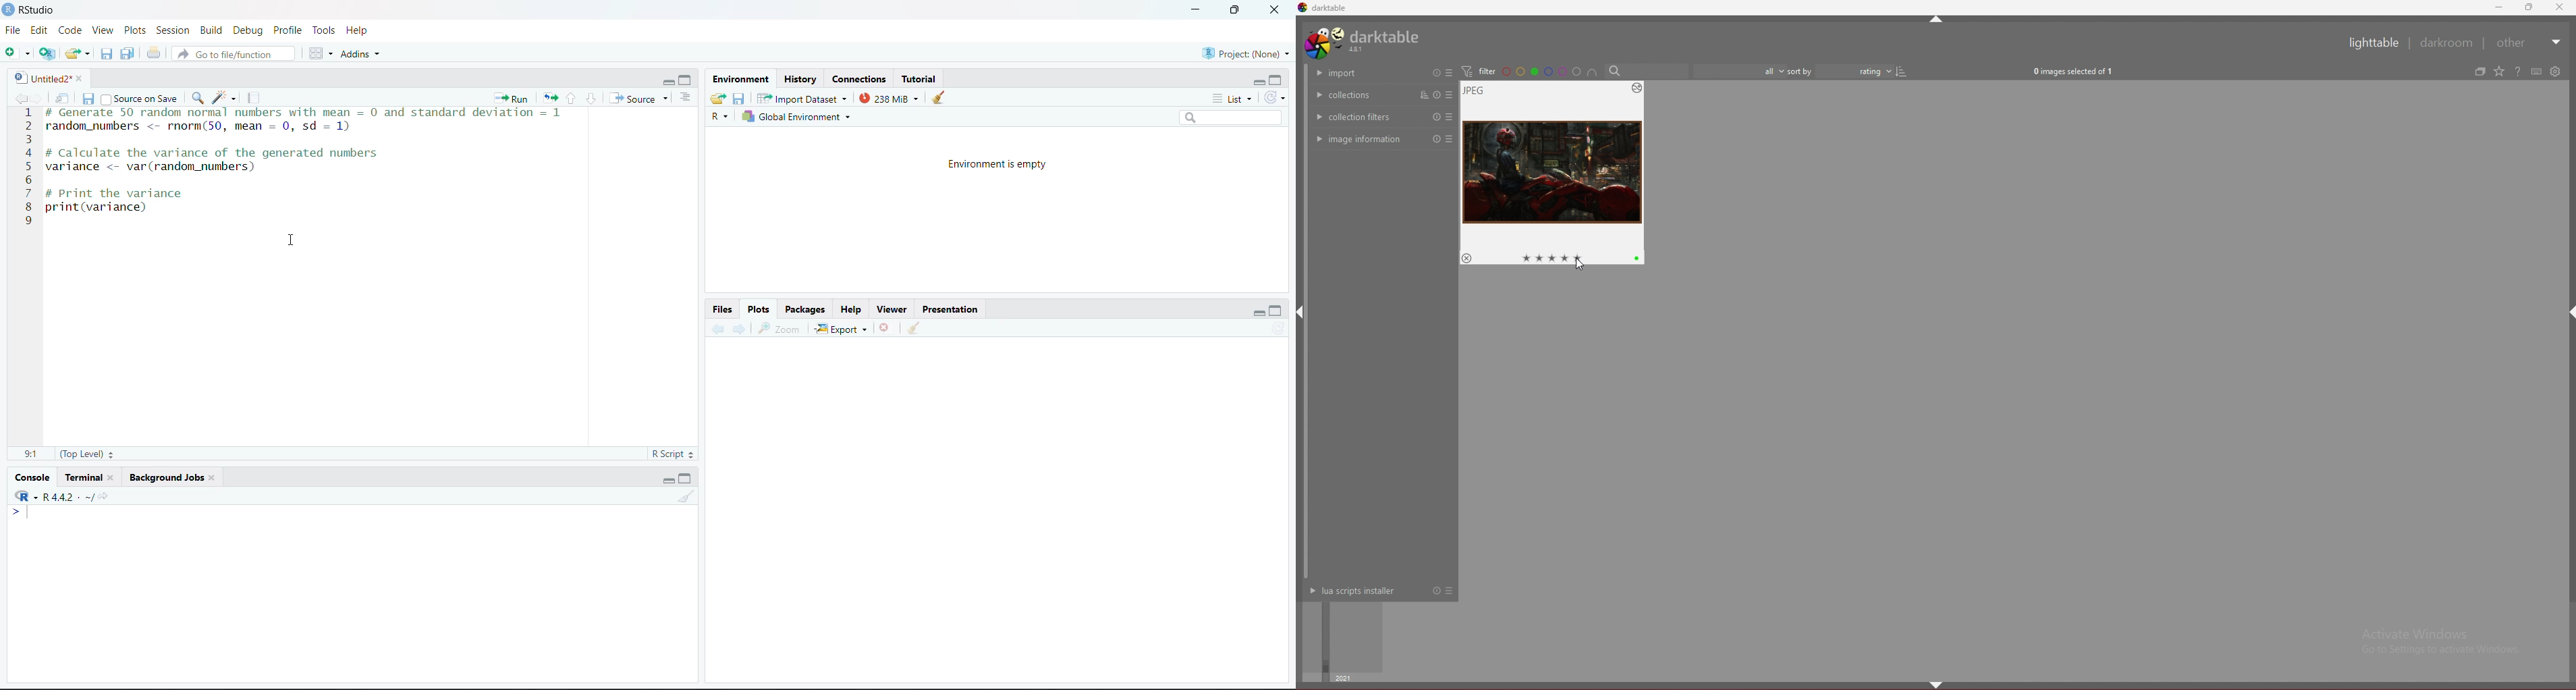 The image size is (2576, 700). What do you see at coordinates (1349, 677) in the screenshot?
I see `year` at bounding box center [1349, 677].